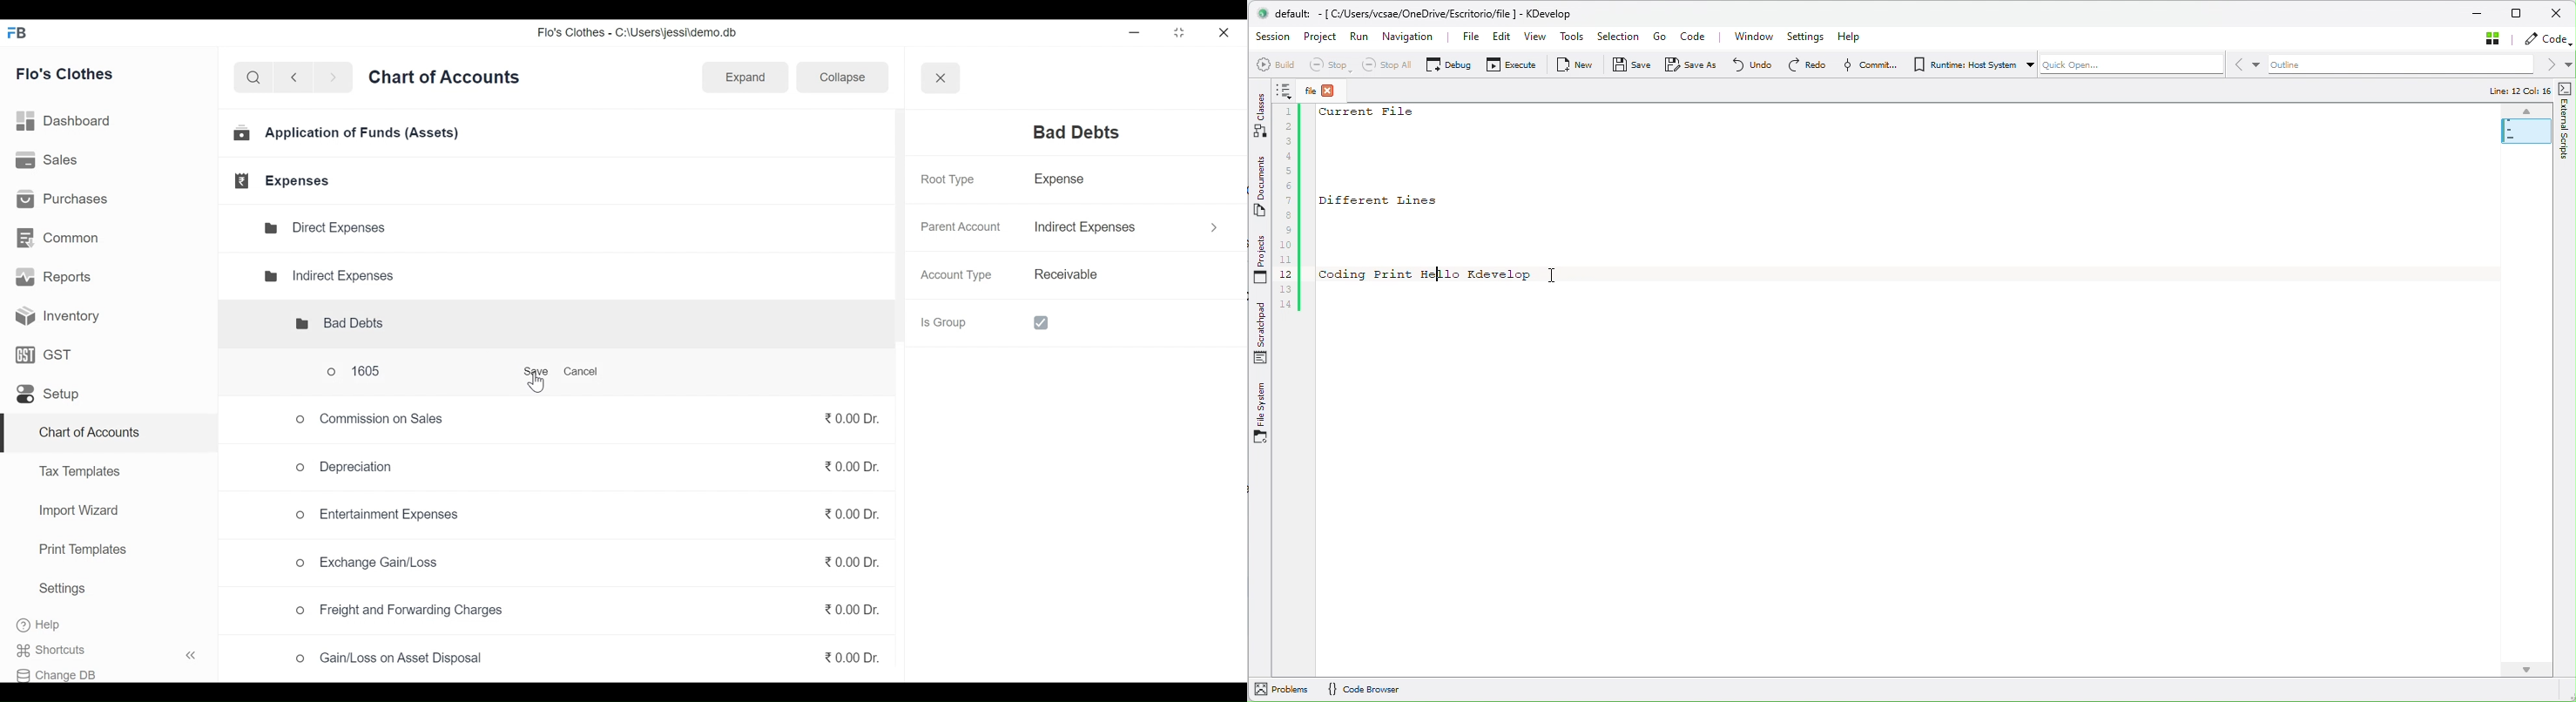 This screenshot has height=728, width=2576. I want to click on Cancel, so click(586, 372).